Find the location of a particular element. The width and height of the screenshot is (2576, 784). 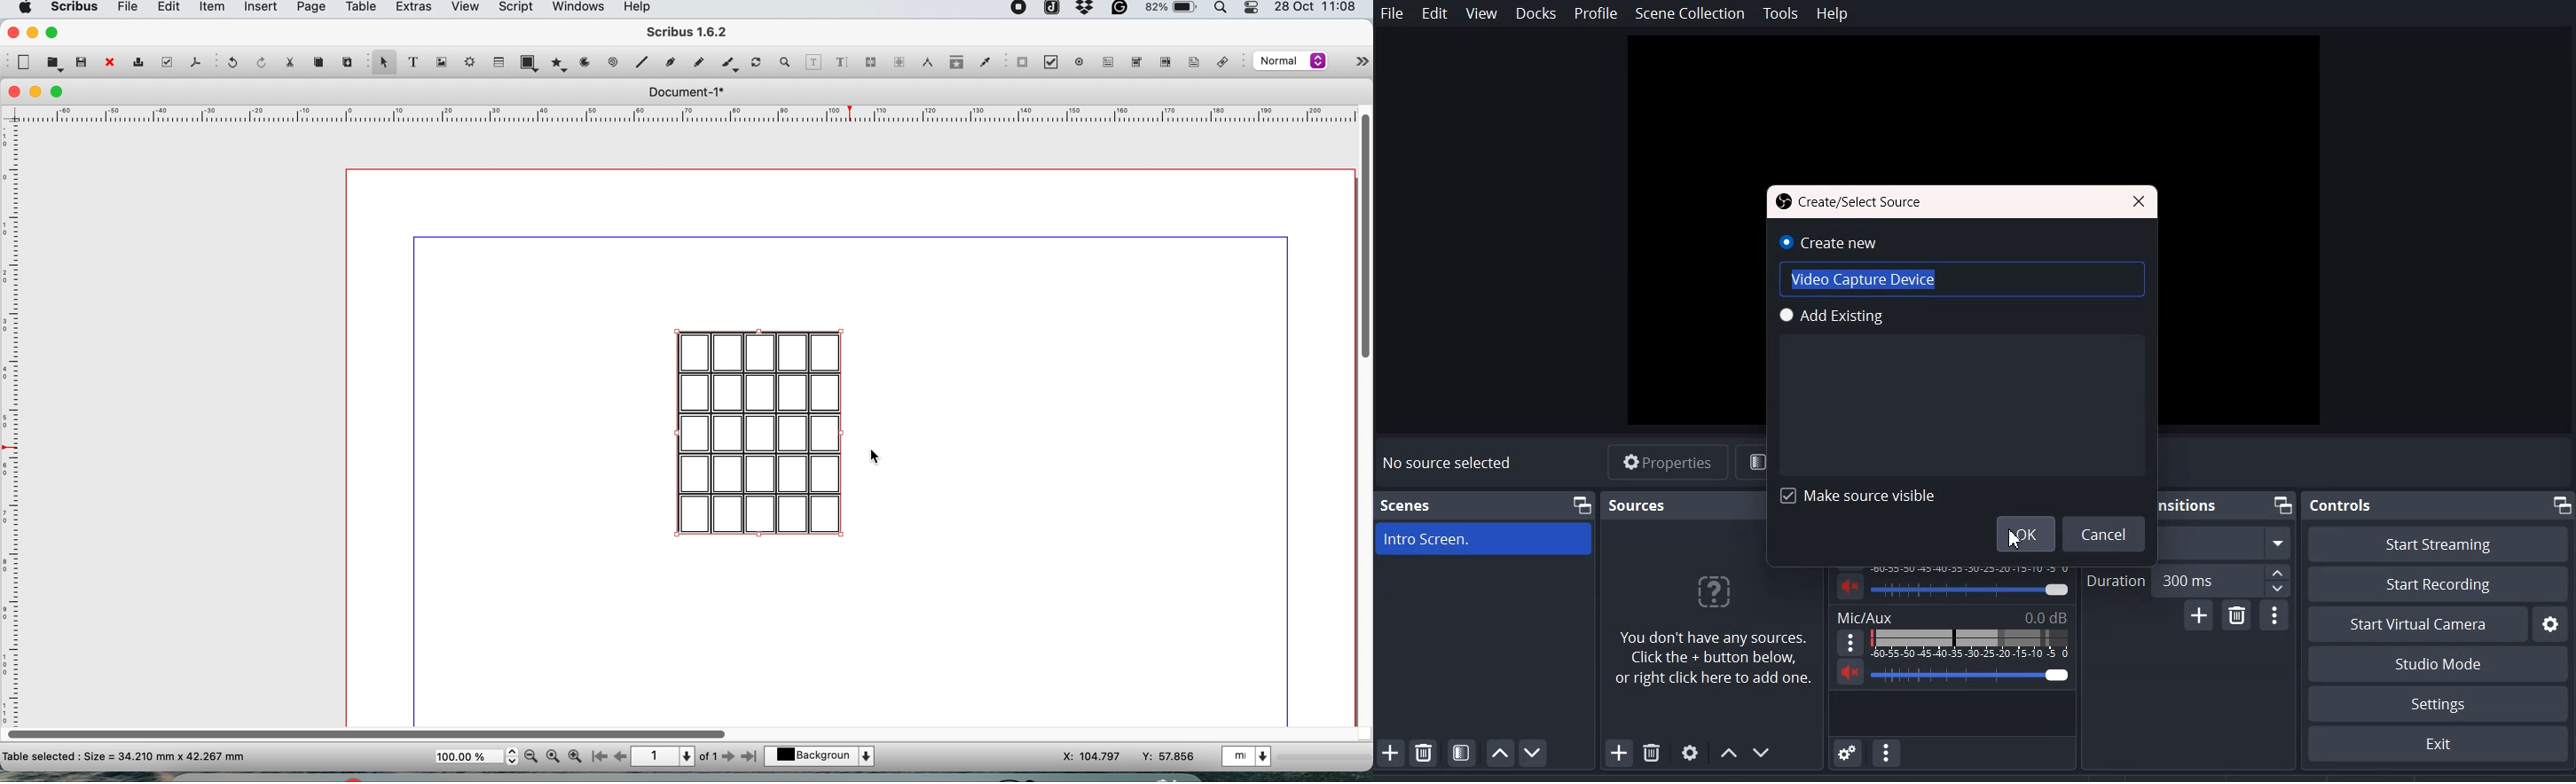

Source is located at coordinates (1637, 504).